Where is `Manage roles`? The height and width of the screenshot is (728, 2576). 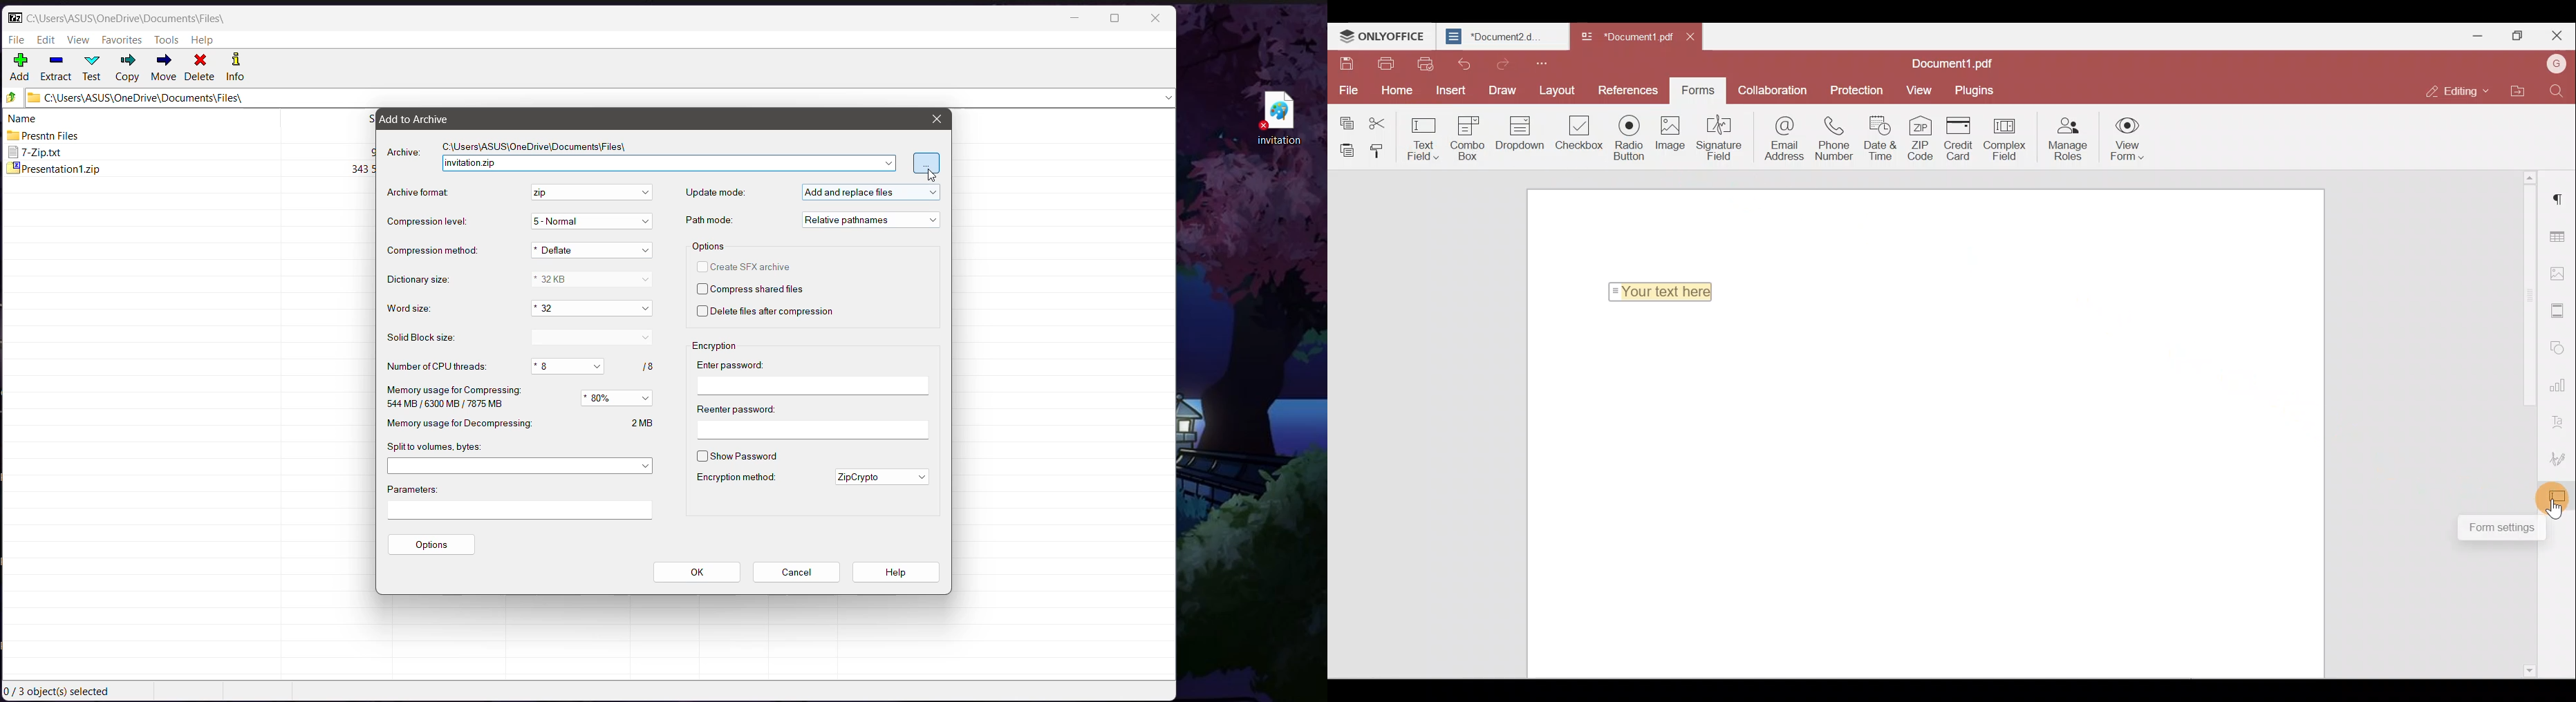 Manage roles is located at coordinates (2071, 140).